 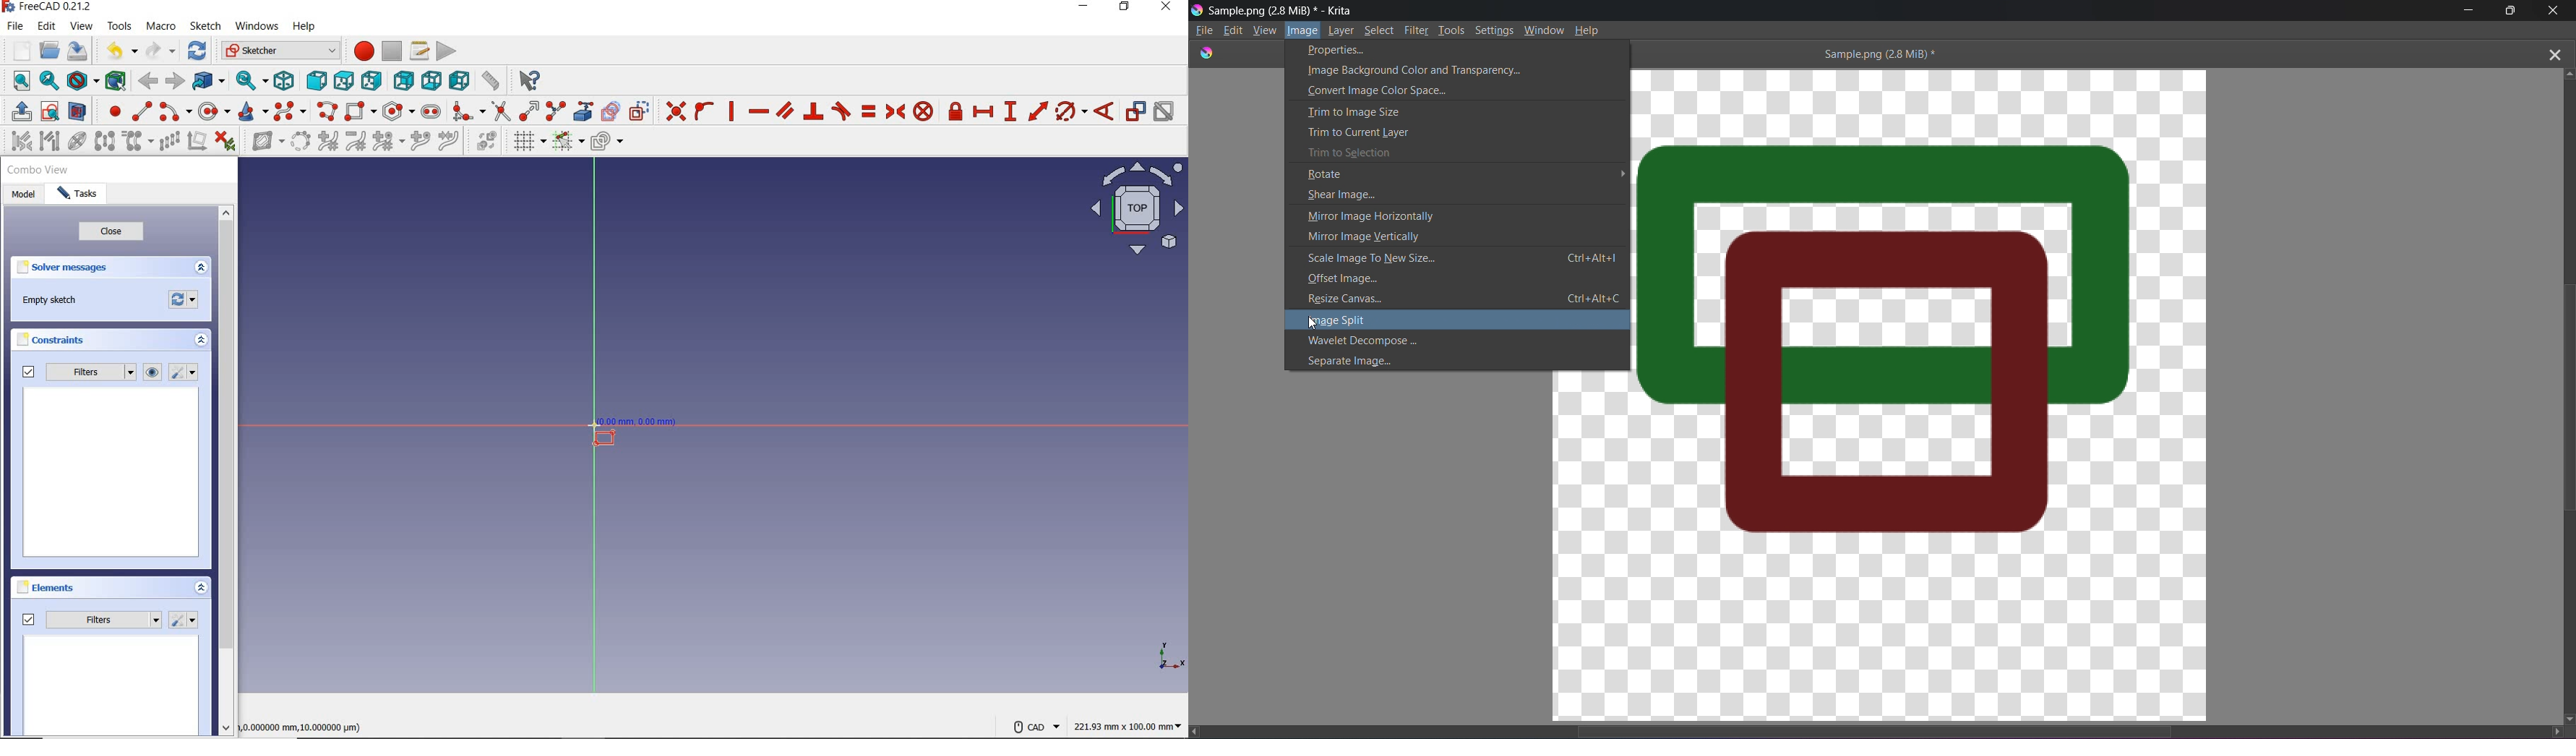 What do you see at coordinates (328, 112) in the screenshot?
I see `create polyline` at bounding box center [328, 112].